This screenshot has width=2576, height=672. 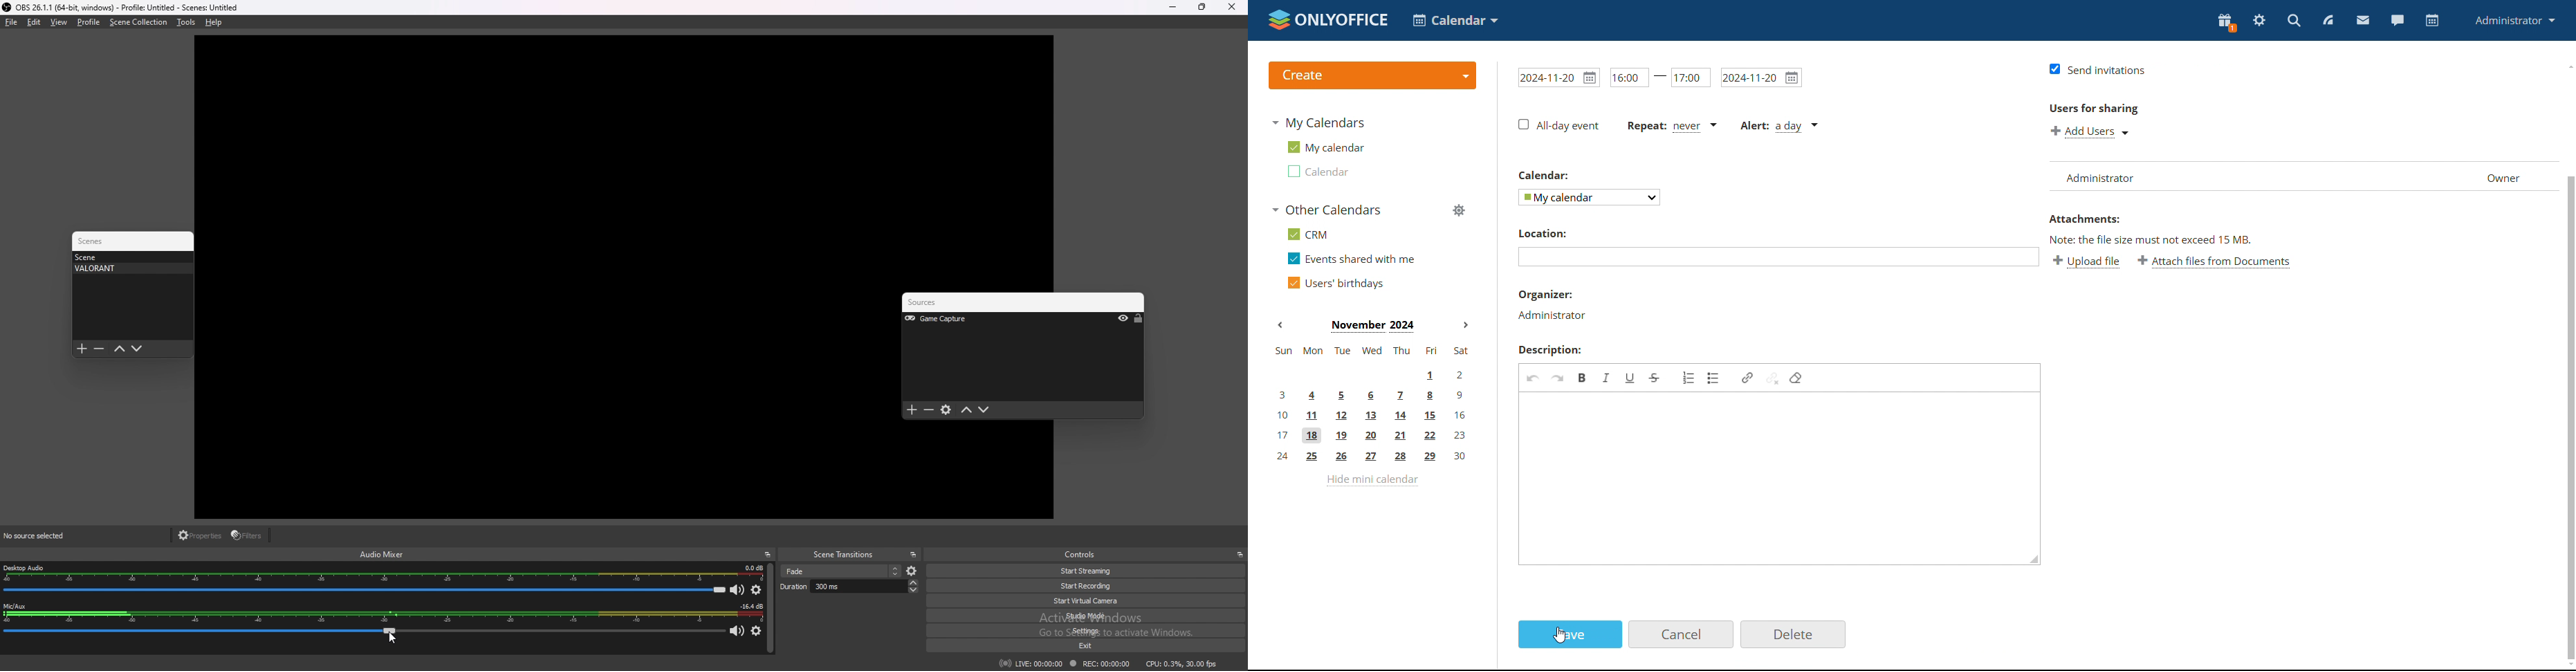 What do you see at coordinates (96, 241) in the screenshot?
I see `scenes` at bounding box center [96, 241].